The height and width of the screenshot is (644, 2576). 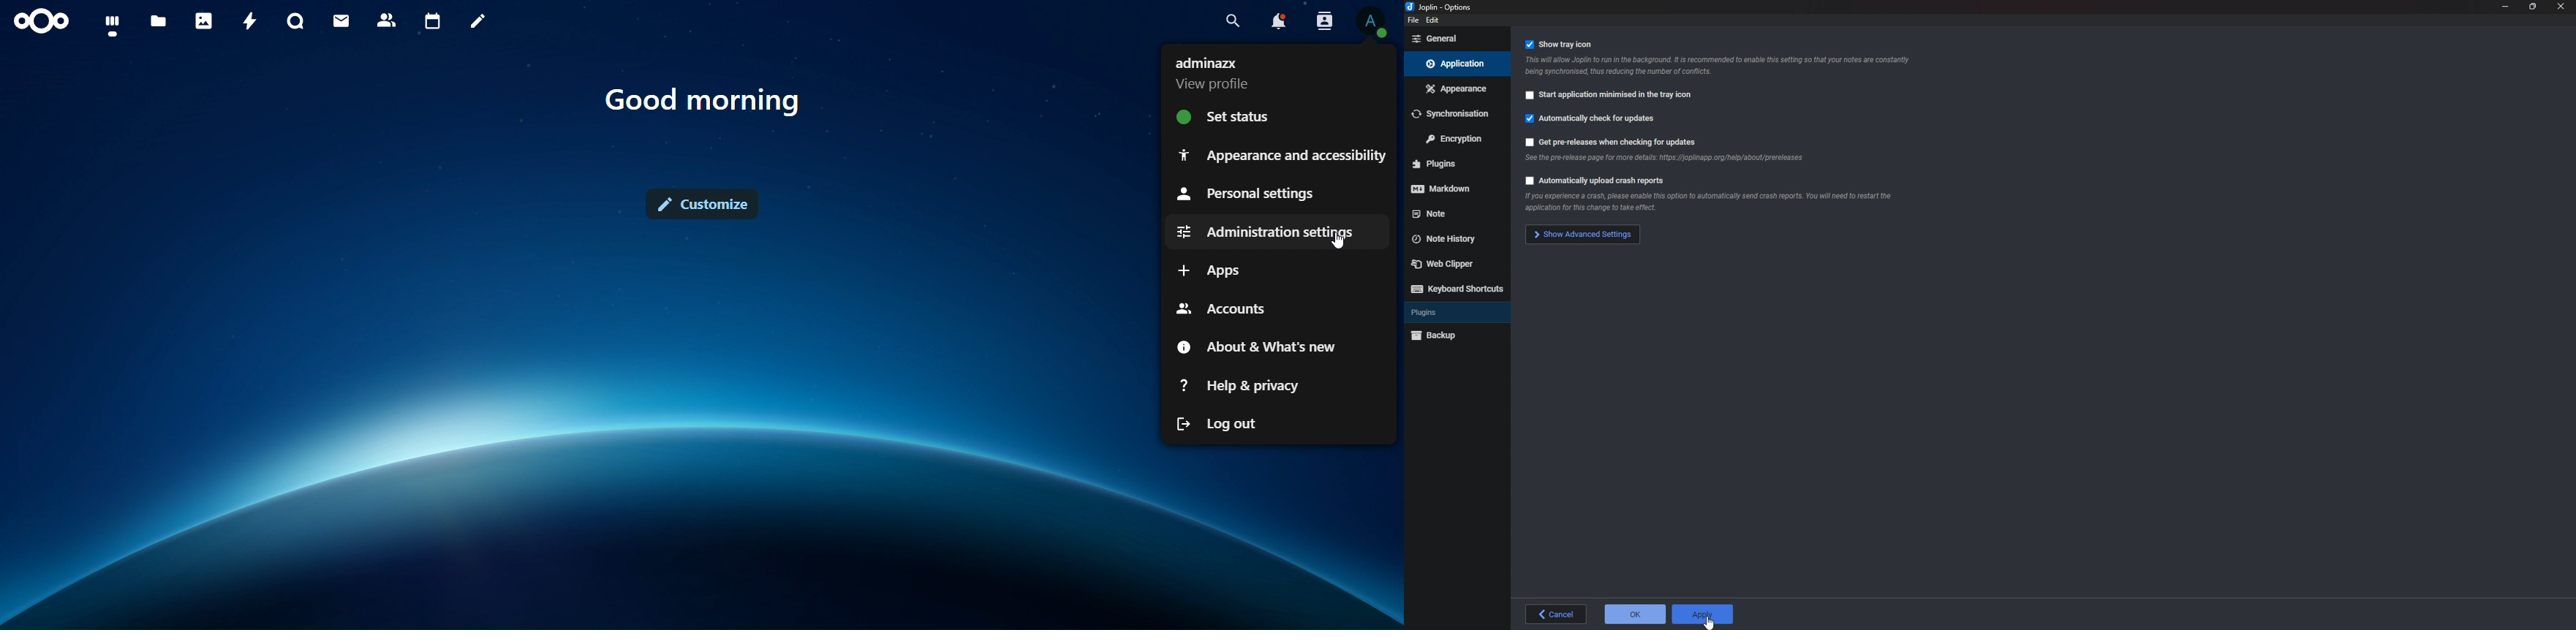 What do you see at coordinates (1705, 203) in the screenshot?
I see `info` at bounding box center [1705, 203].